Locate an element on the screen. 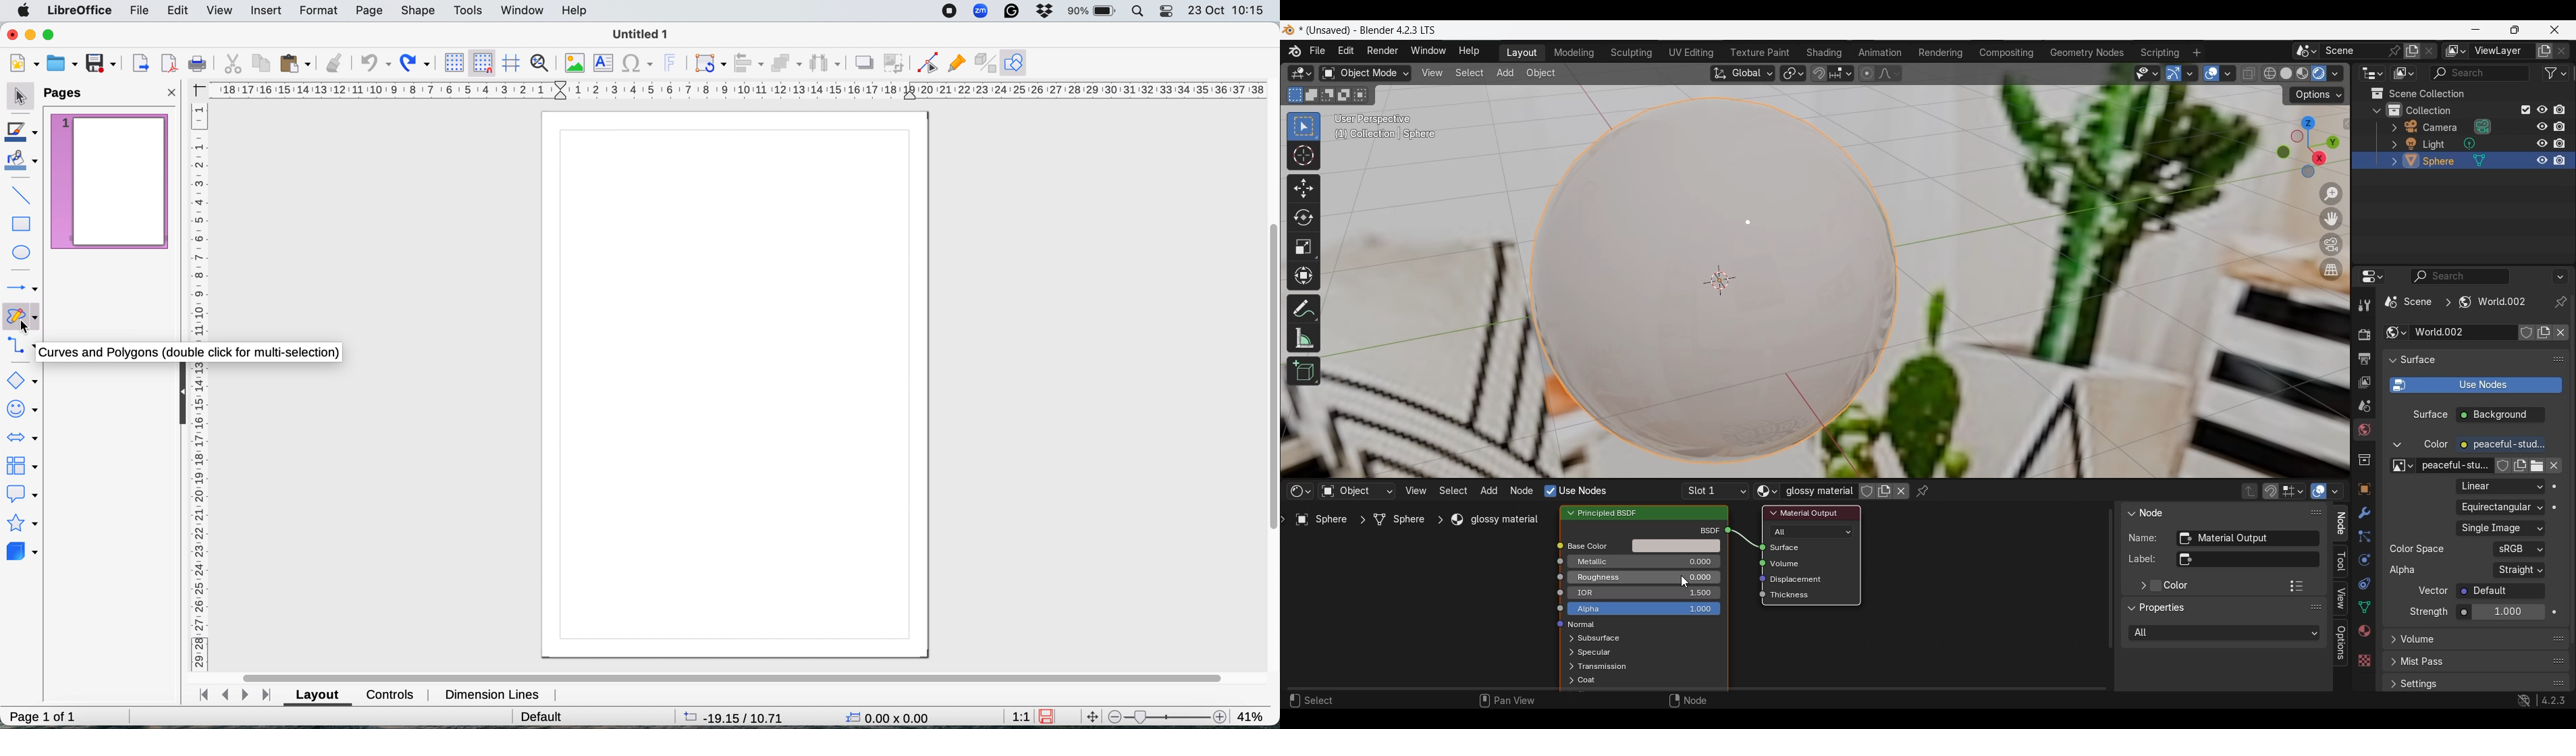  Coat options is located at coordinates (1586, 680).